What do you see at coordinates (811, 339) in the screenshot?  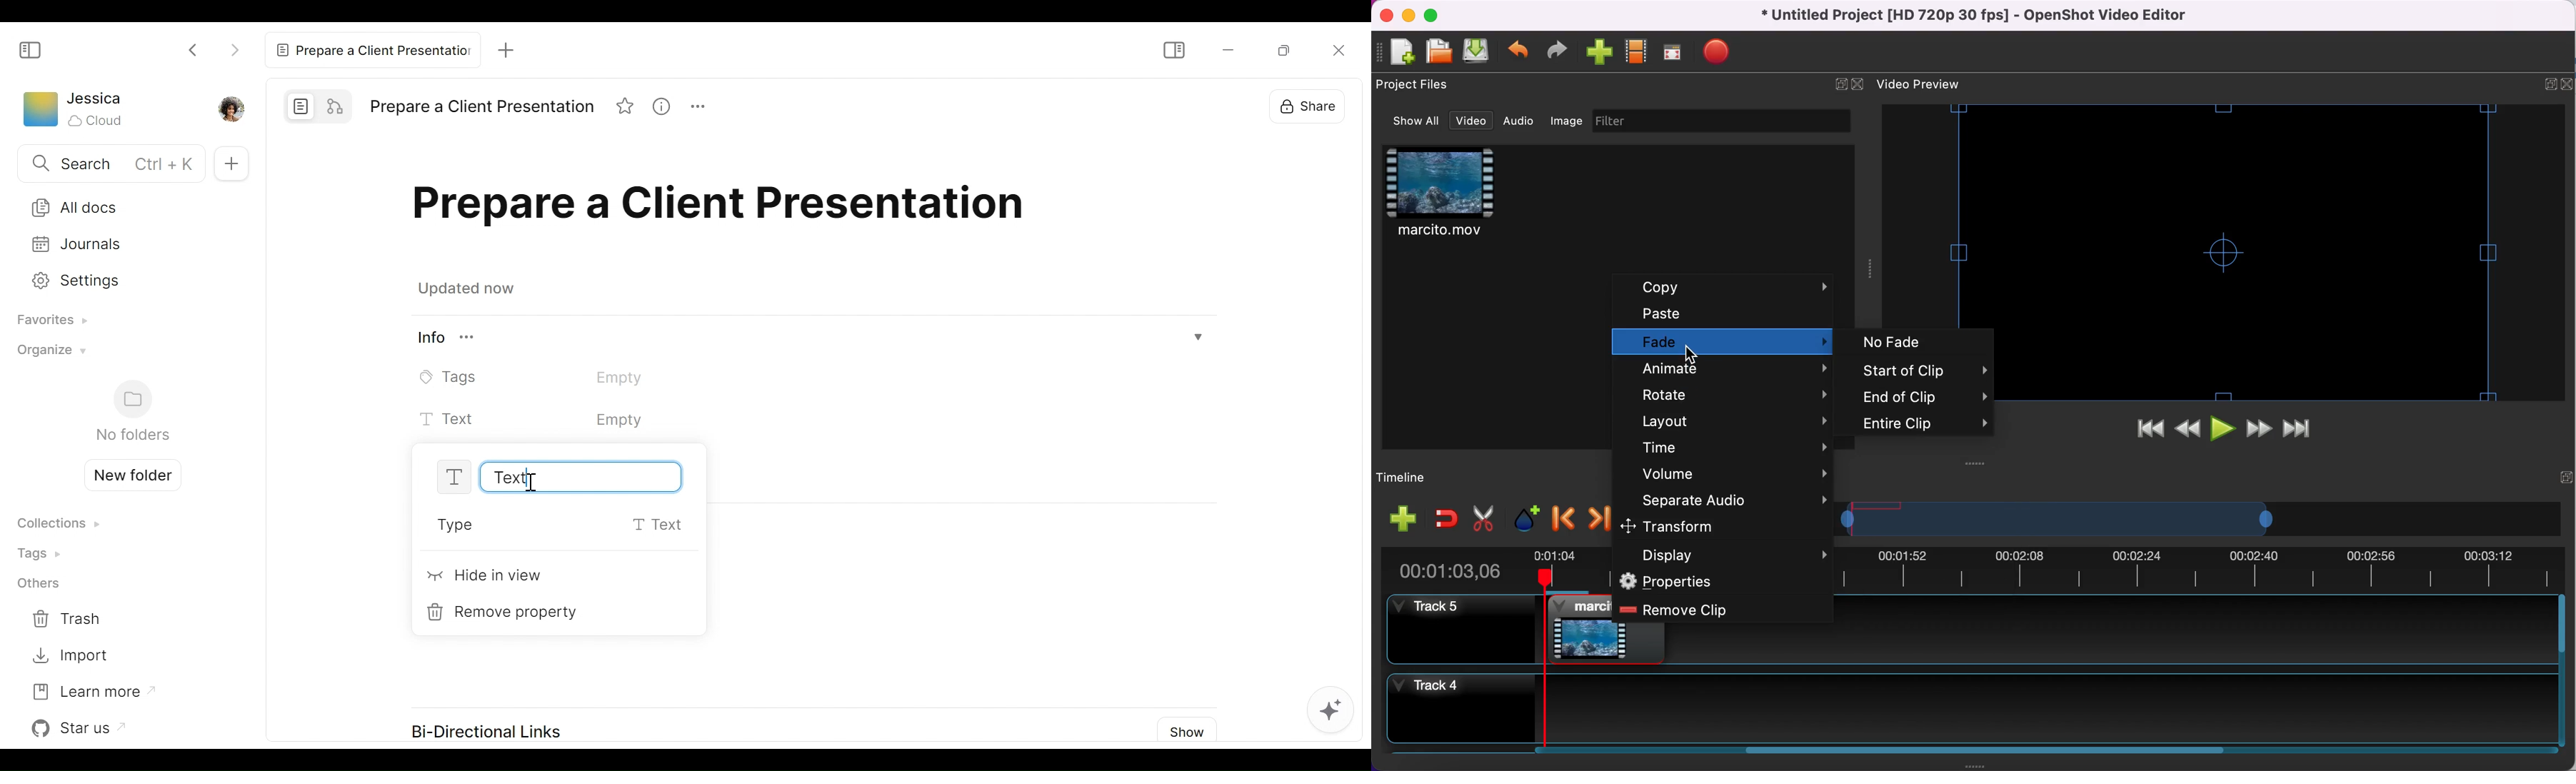 I see `View Information` at bounding box center [811, 339].